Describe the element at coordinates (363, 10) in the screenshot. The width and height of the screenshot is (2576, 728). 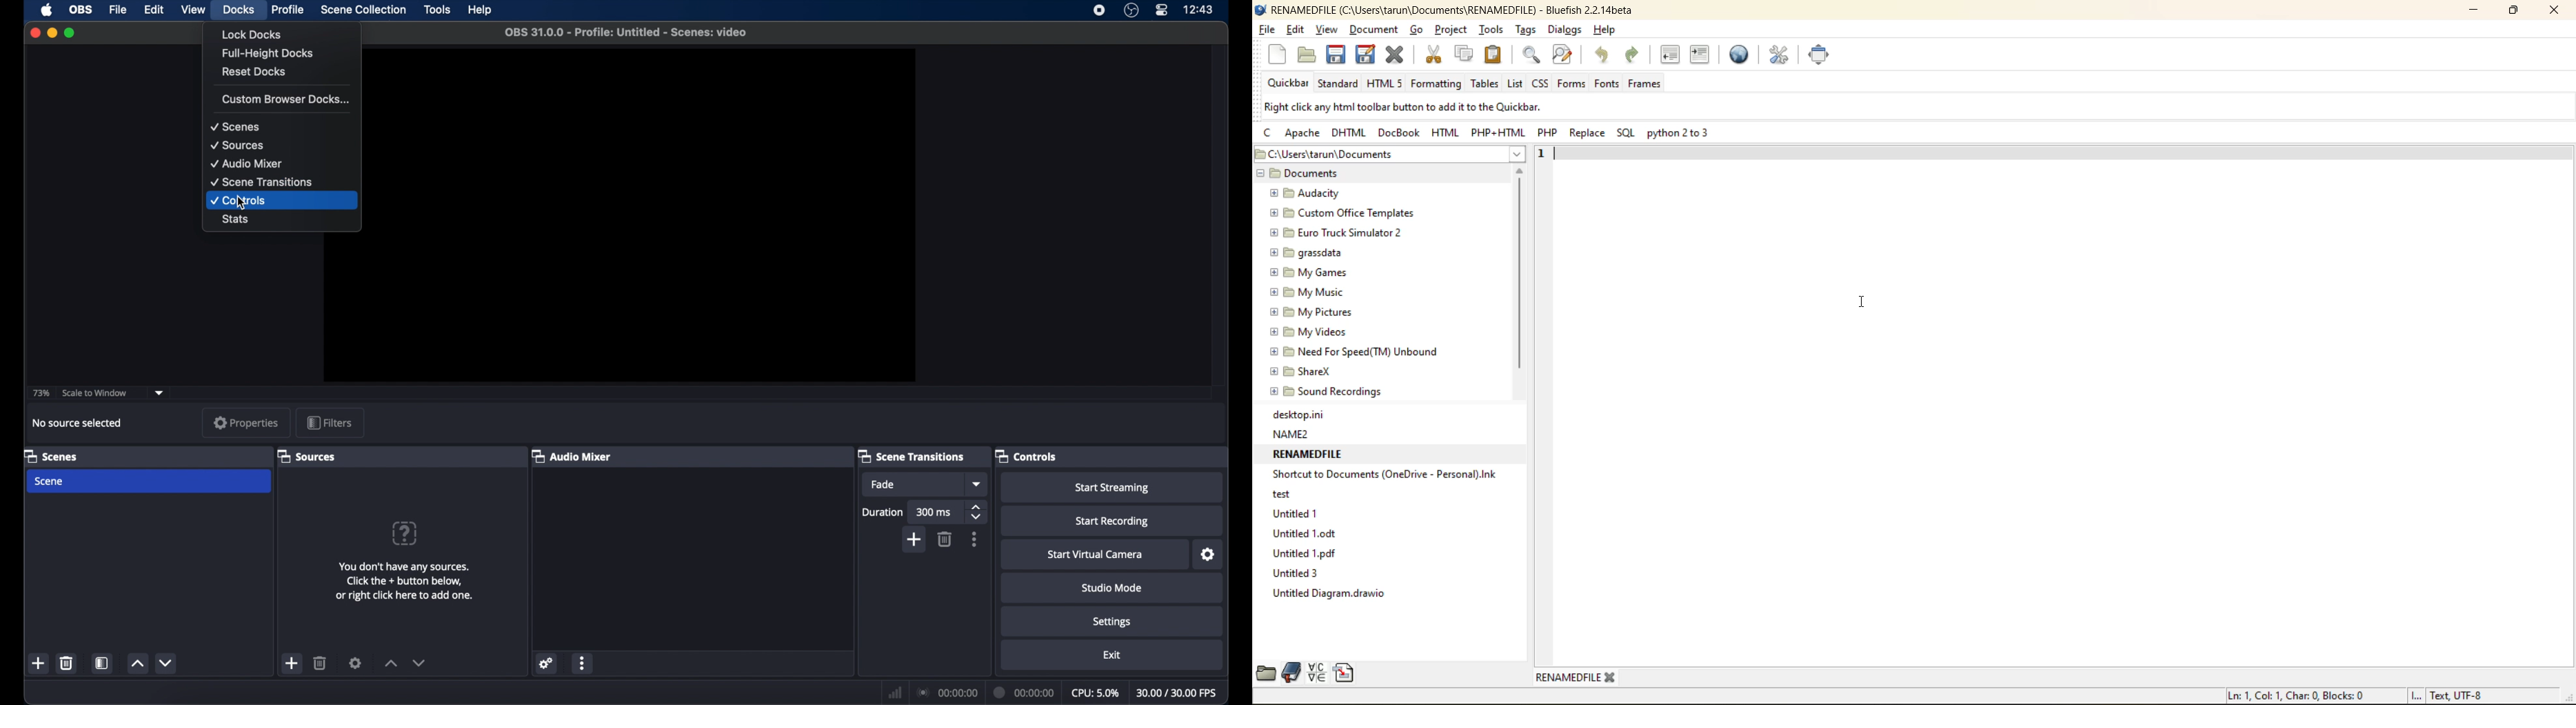
I see `scene collection` at that location.